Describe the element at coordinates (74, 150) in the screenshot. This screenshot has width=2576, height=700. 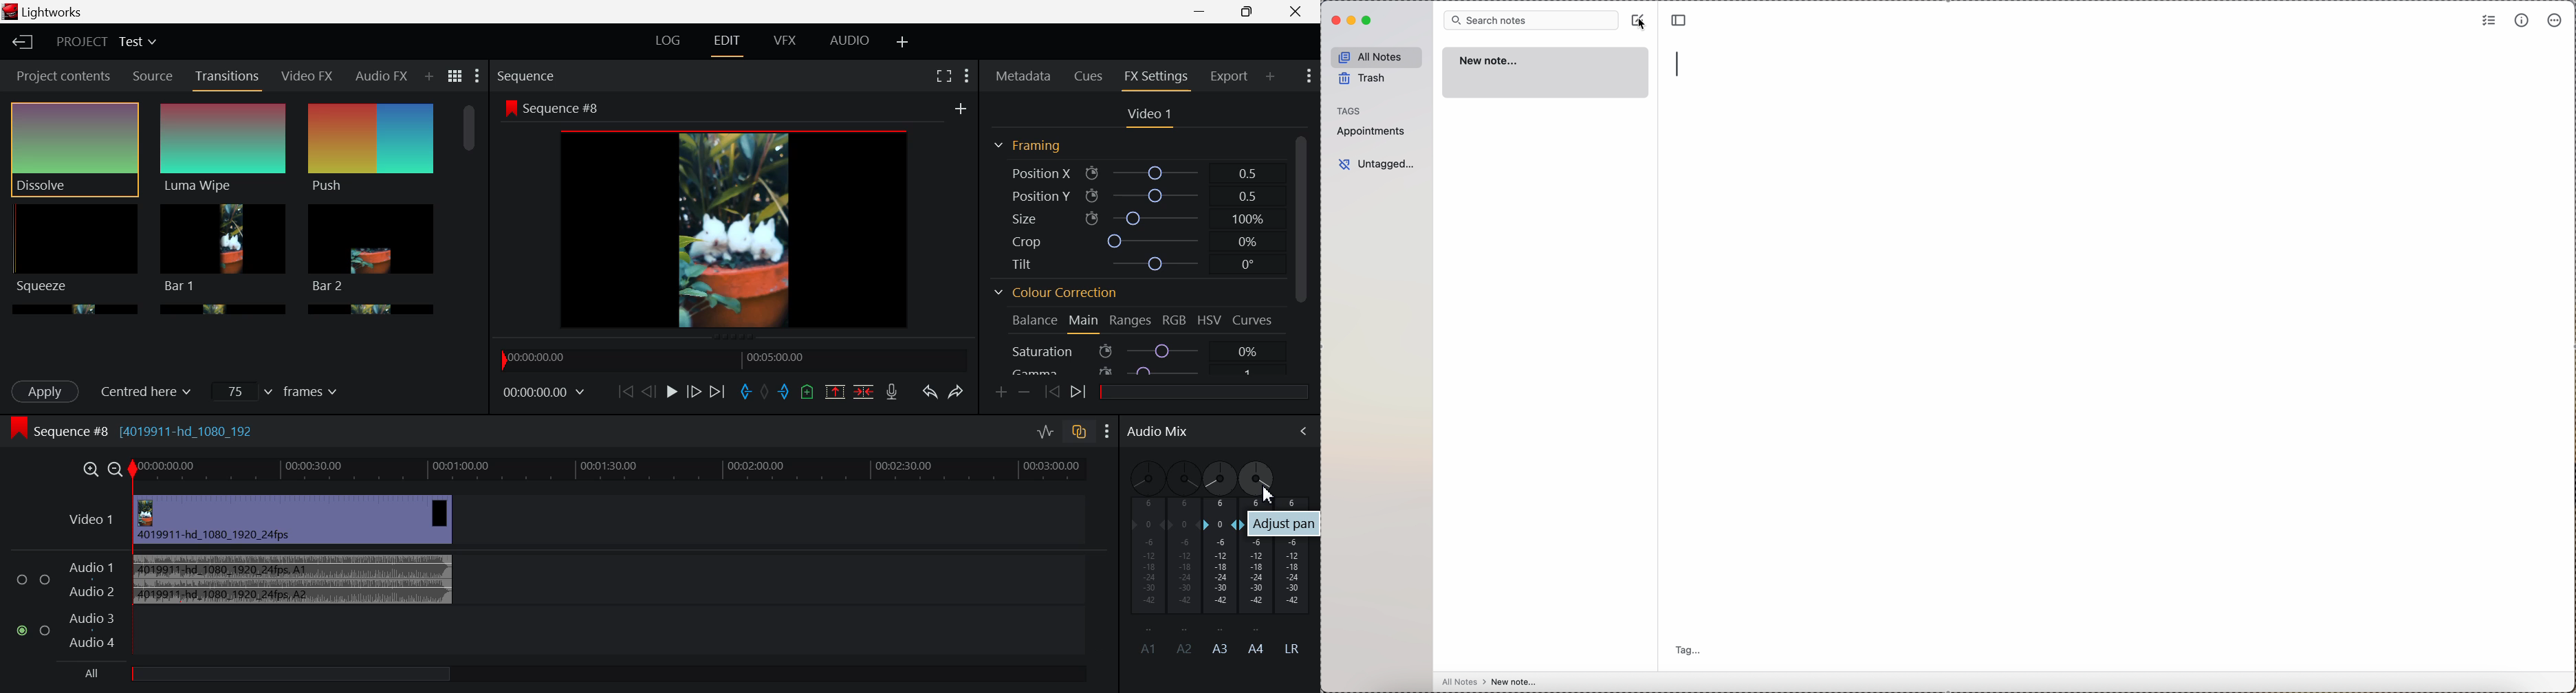
I see `Dissolve` at that location.